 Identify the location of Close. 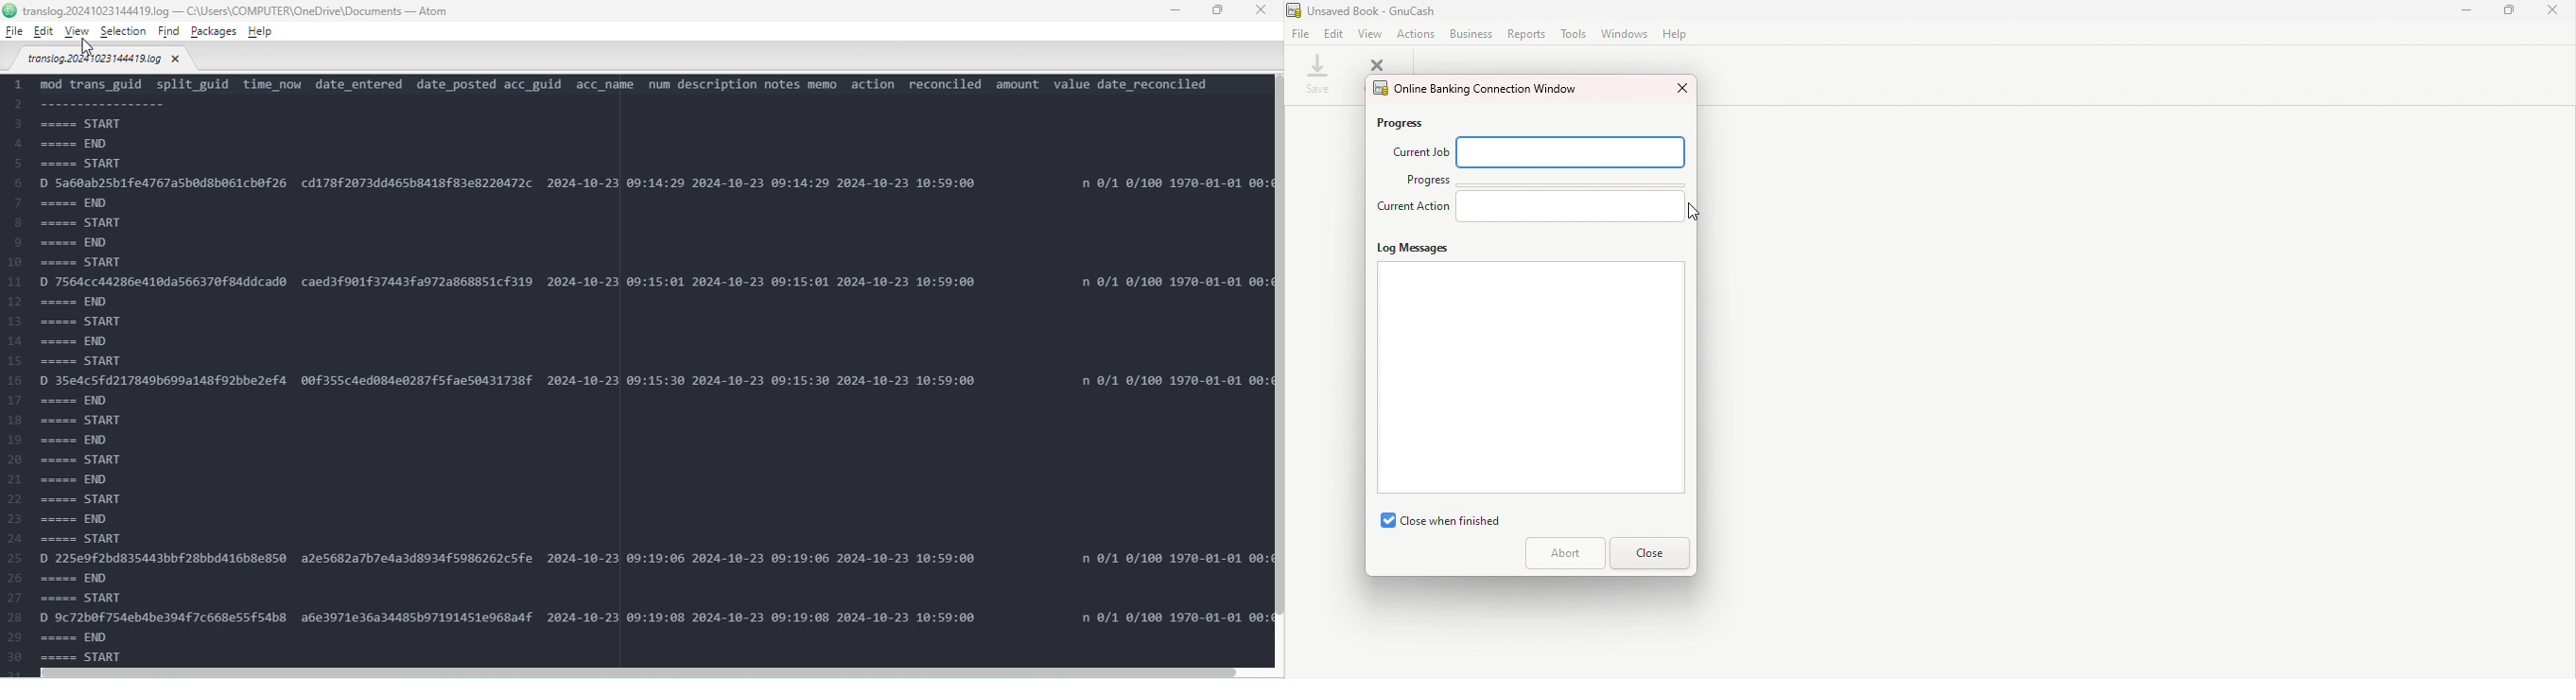
(1264, 12).